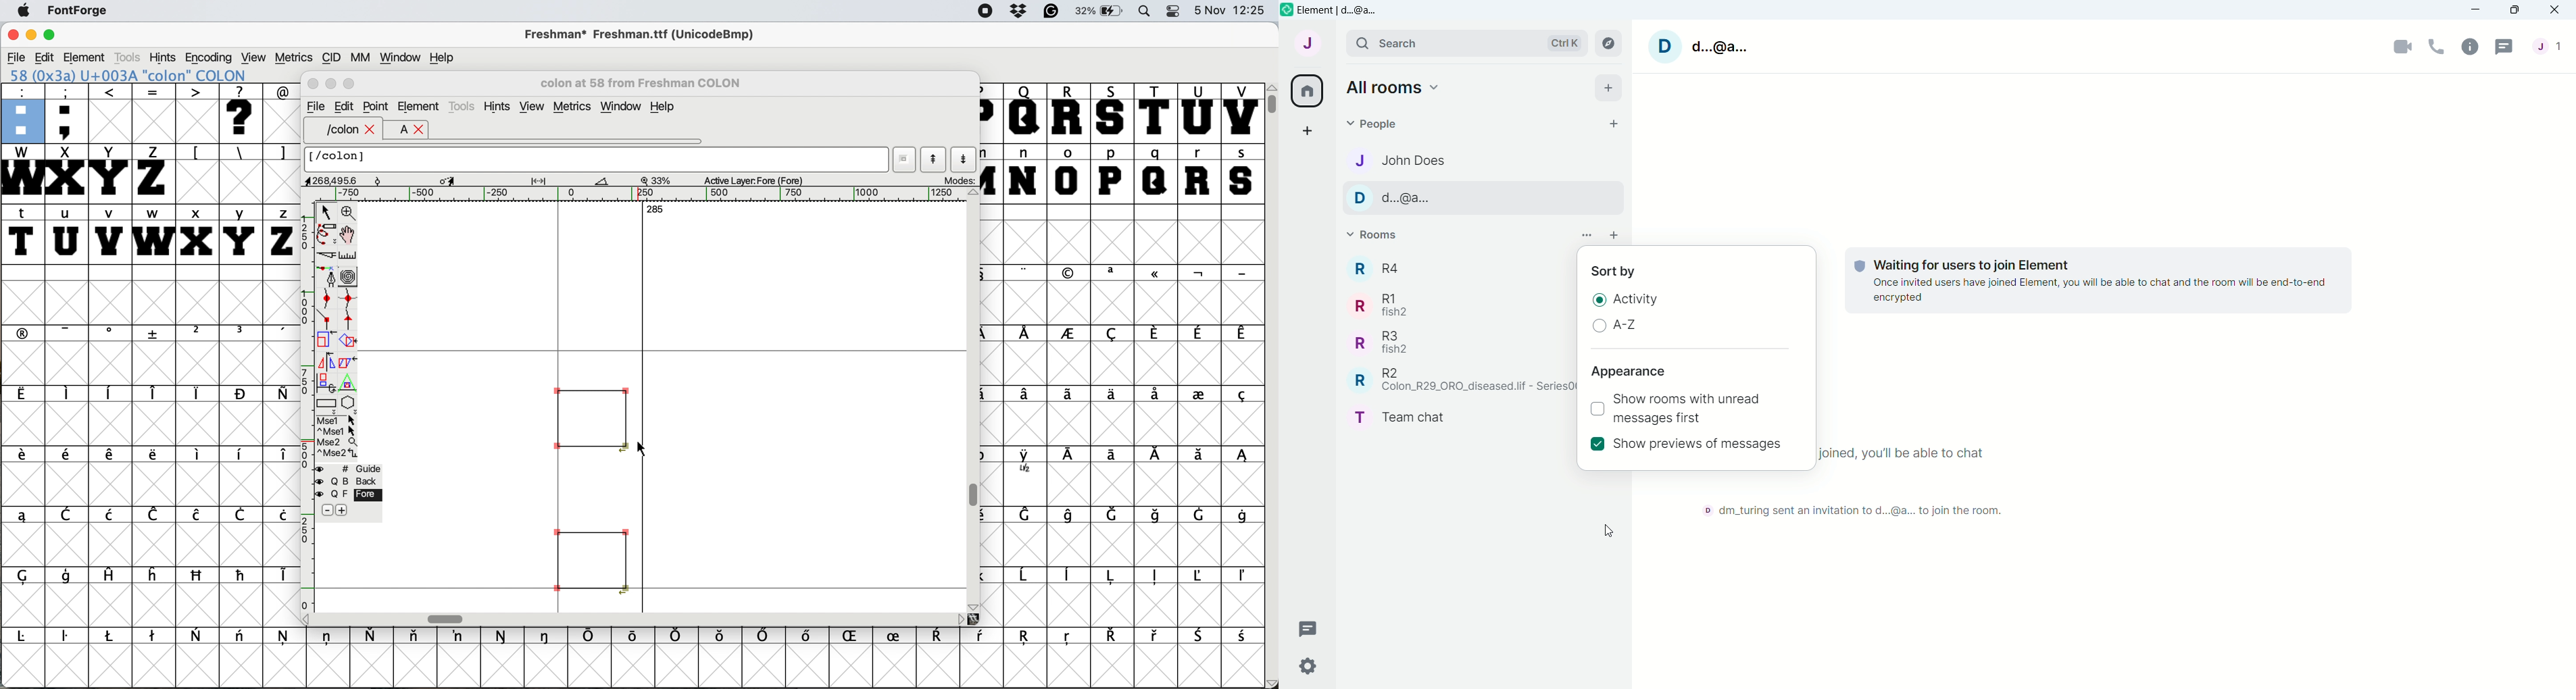 The width and height of the screenshot is (2576, 700). Describe the element at coordinates (1404, 415) in the screenshot. I see `T Team Chat` at that location.